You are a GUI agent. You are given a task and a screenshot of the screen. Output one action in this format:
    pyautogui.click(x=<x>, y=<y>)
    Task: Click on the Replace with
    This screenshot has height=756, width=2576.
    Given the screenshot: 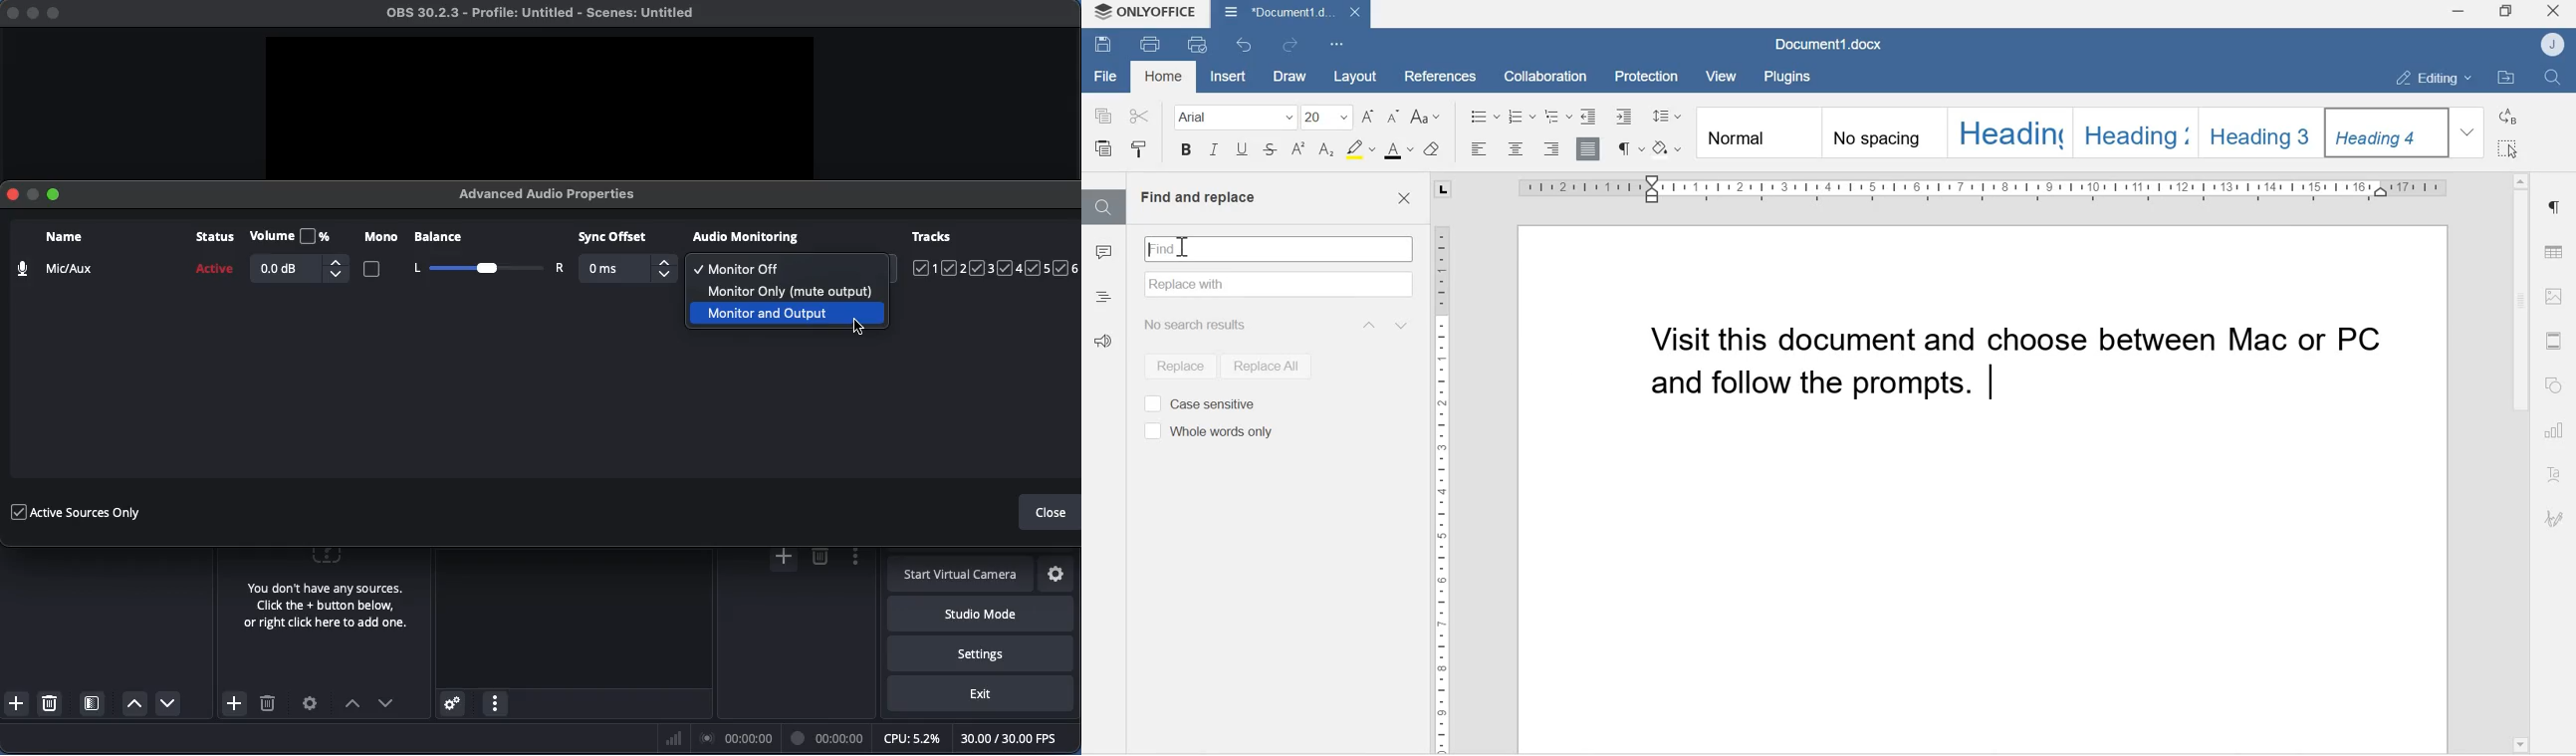 What is the action you would take?
    pyautogui.click(x=1279, y=285)
    